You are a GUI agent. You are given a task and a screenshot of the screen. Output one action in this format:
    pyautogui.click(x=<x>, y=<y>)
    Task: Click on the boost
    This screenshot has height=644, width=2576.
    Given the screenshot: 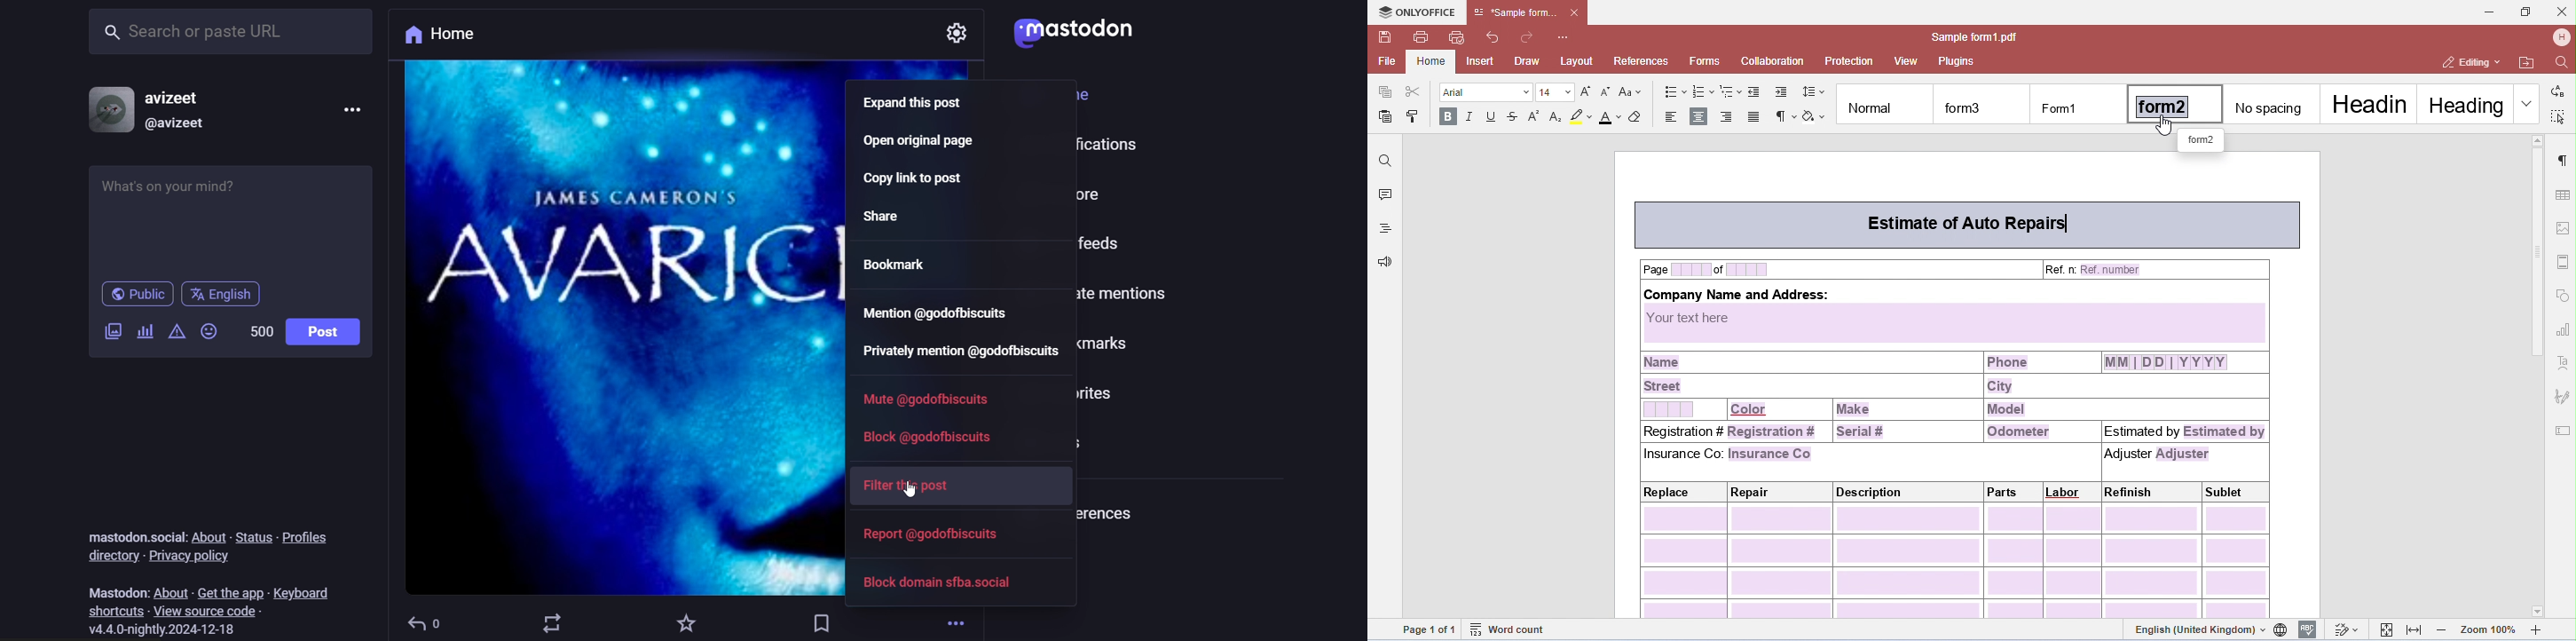 What is the action you would take?
    pyautogui.click(x=552, y=621)
    